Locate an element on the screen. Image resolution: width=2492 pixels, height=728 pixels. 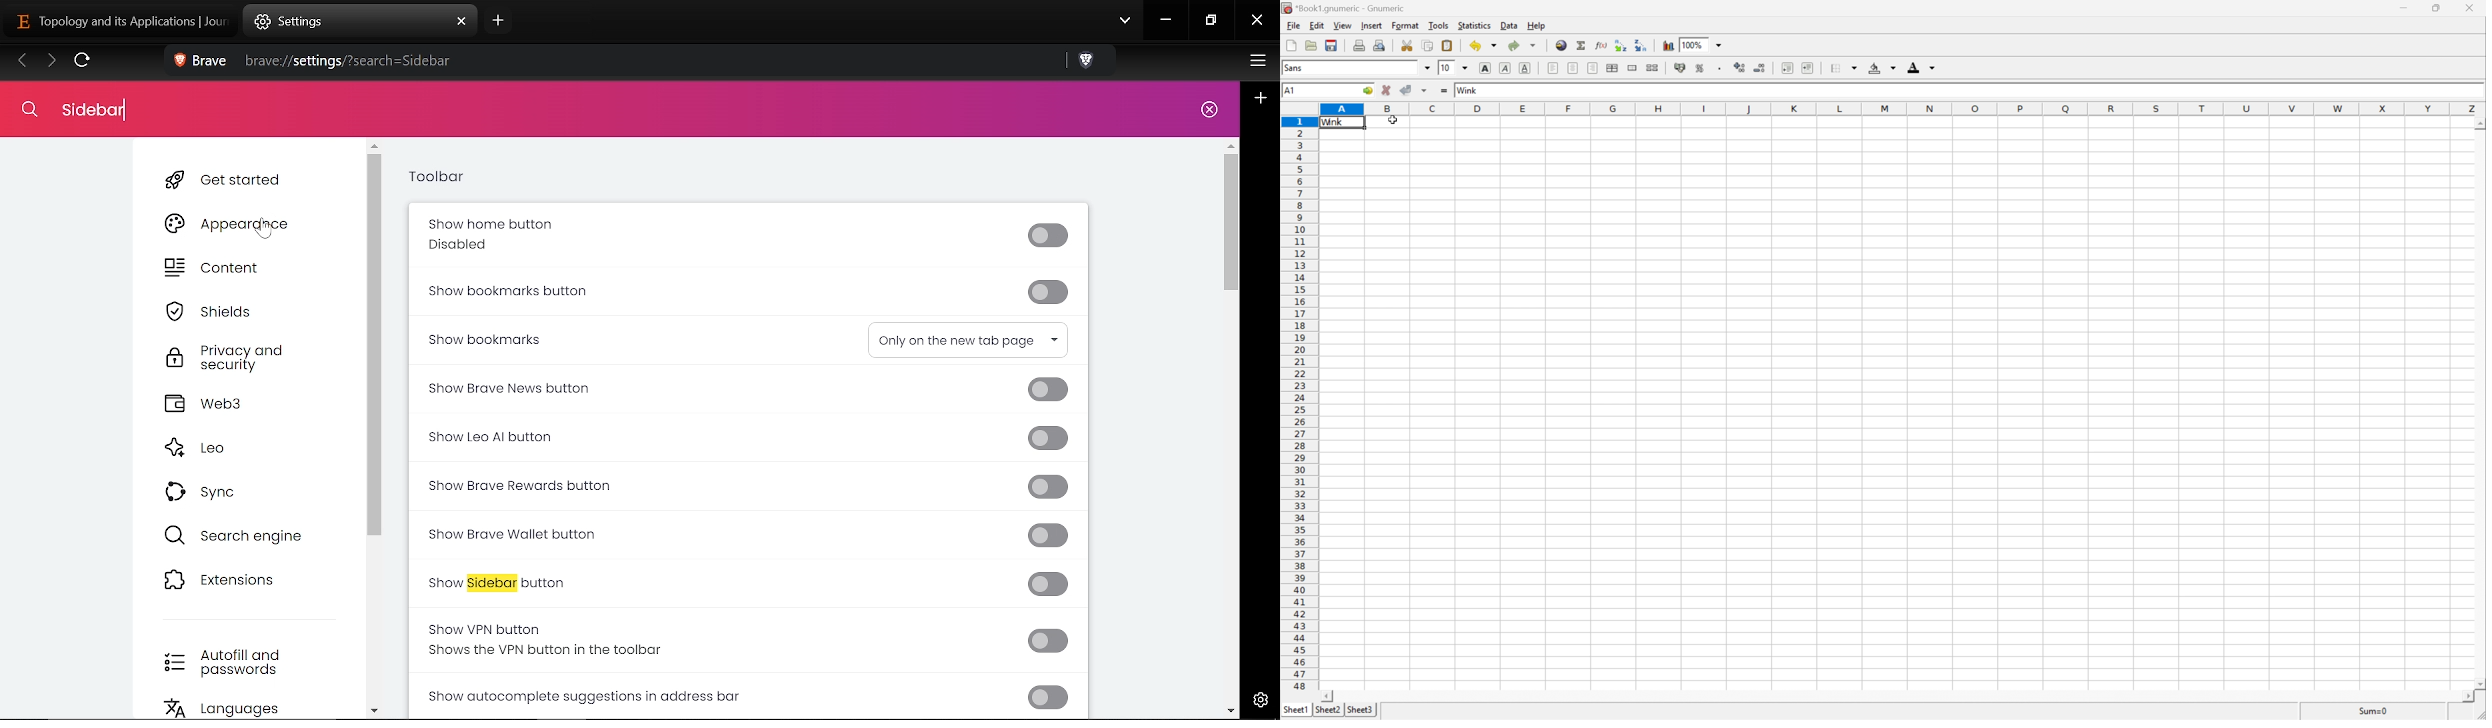
Customize and control brave is located at coordinates (1255, 63).